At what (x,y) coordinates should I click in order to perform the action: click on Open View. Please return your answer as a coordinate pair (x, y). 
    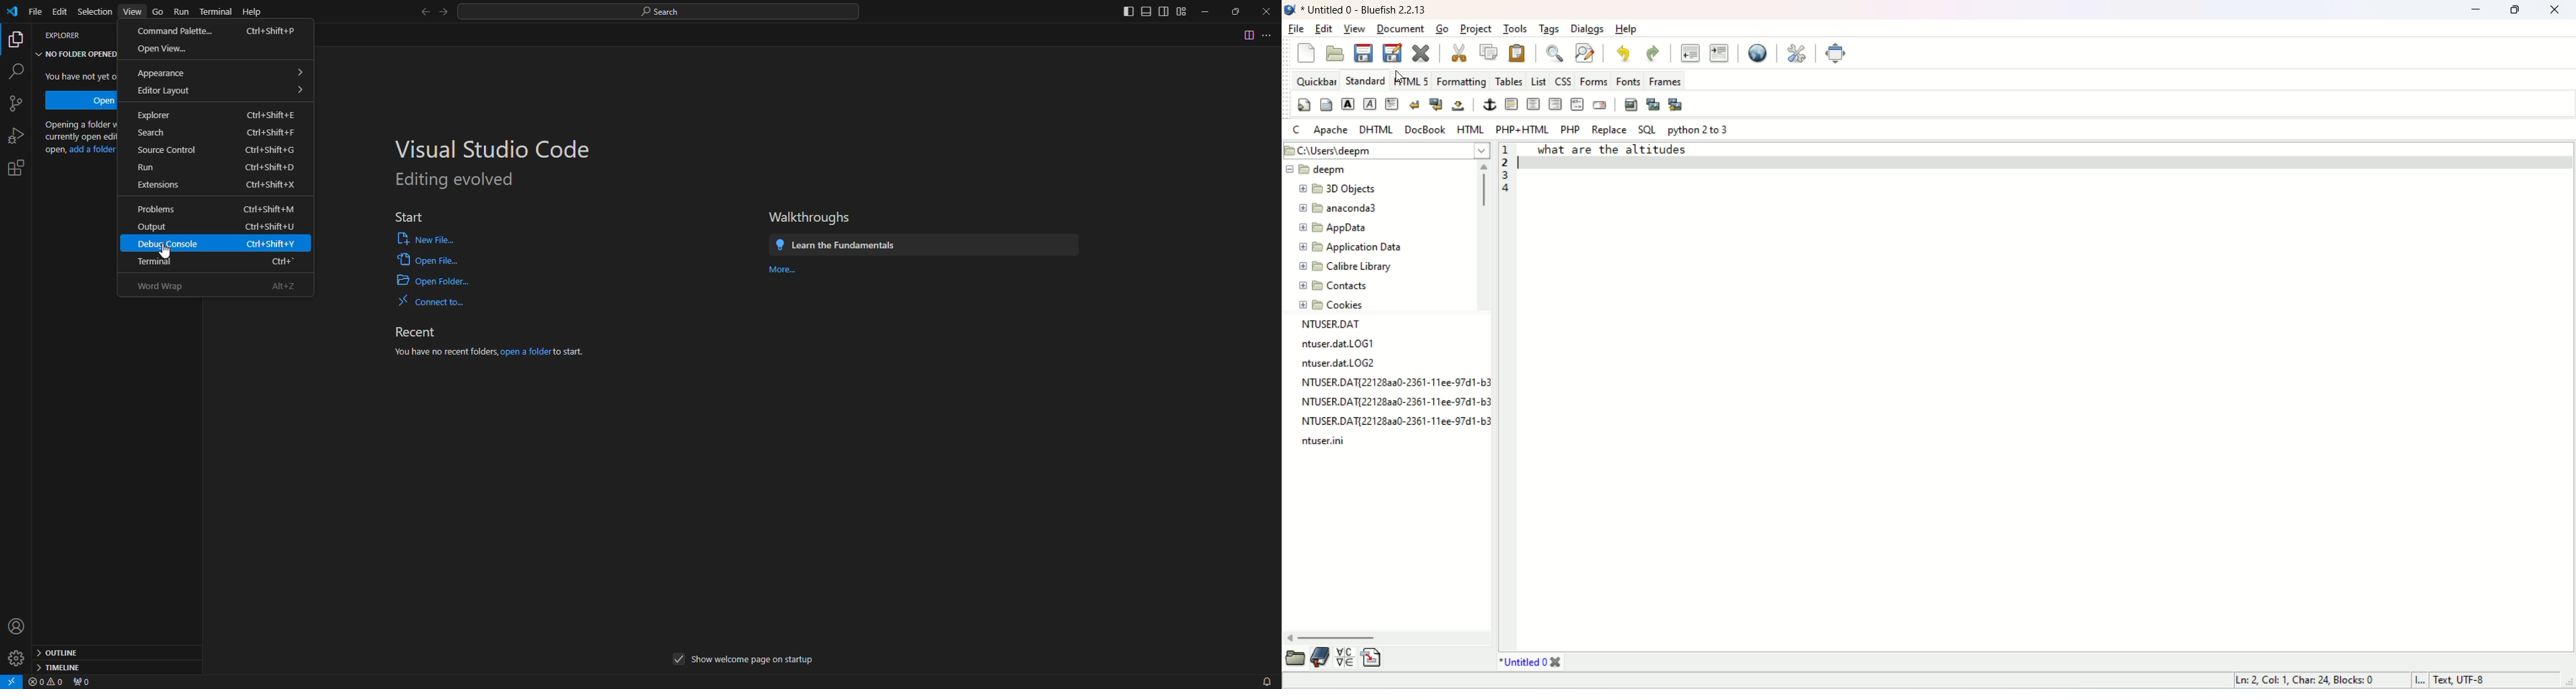
    Looking at the image, I should click on (168, 48).